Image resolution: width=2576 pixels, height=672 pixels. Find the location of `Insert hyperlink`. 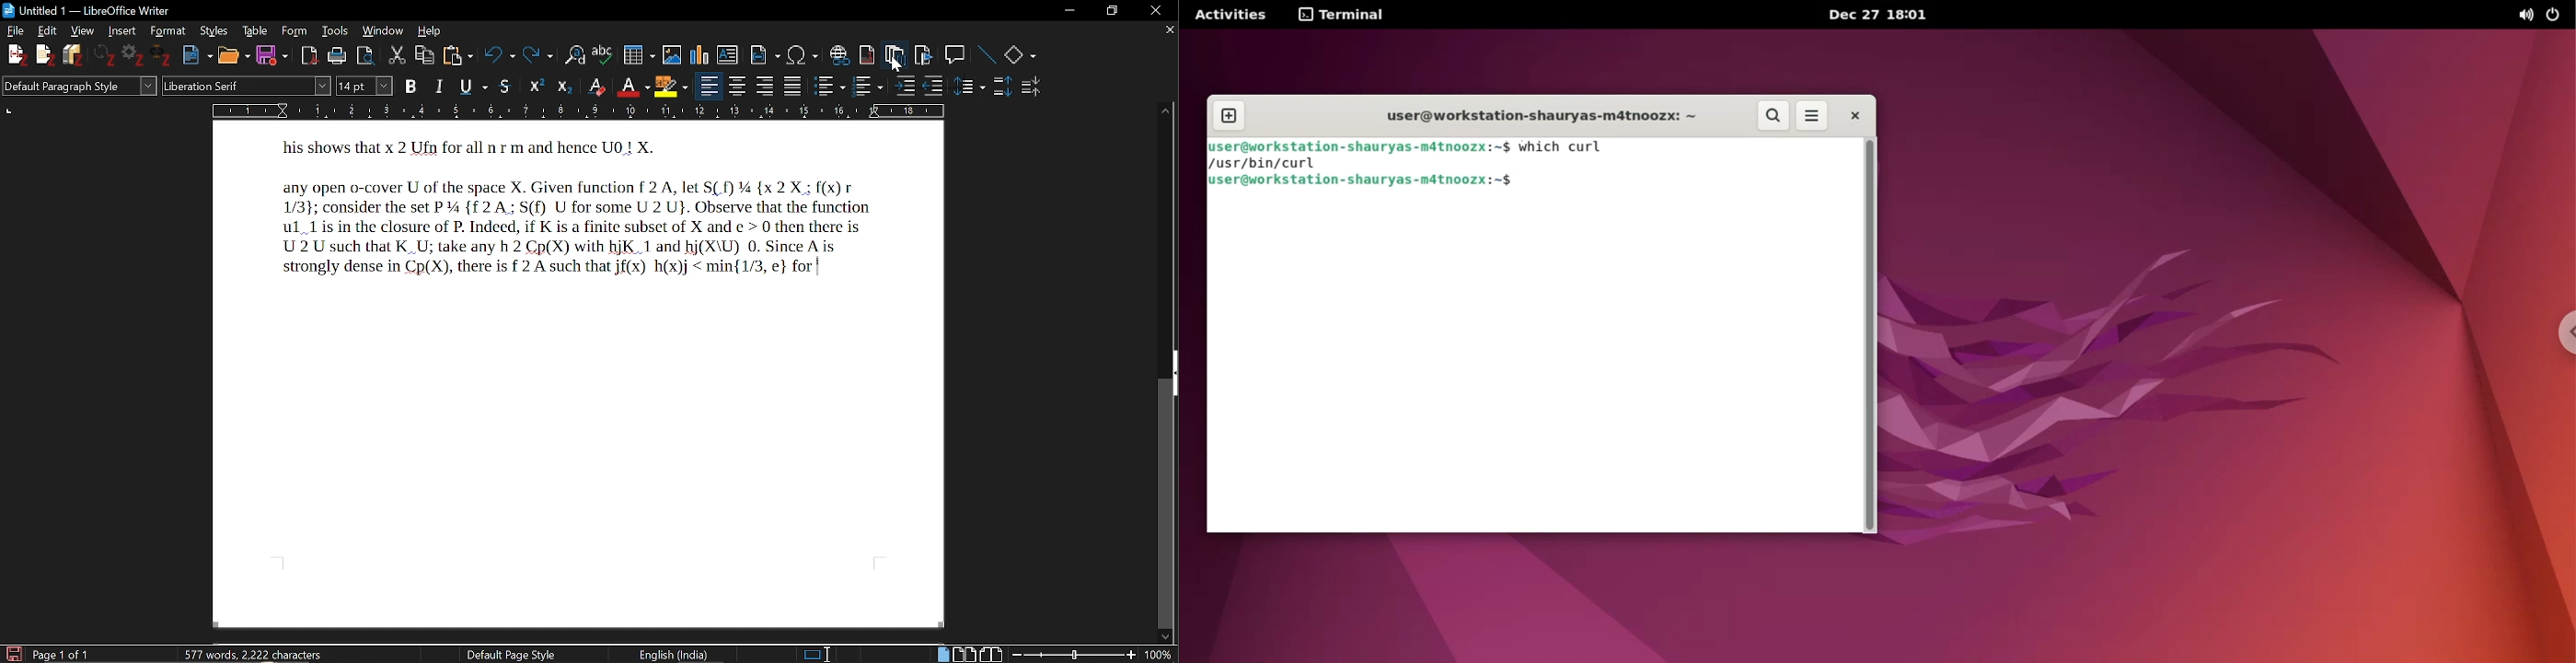

Insert hyperlink is located at coordinates (840, 55).